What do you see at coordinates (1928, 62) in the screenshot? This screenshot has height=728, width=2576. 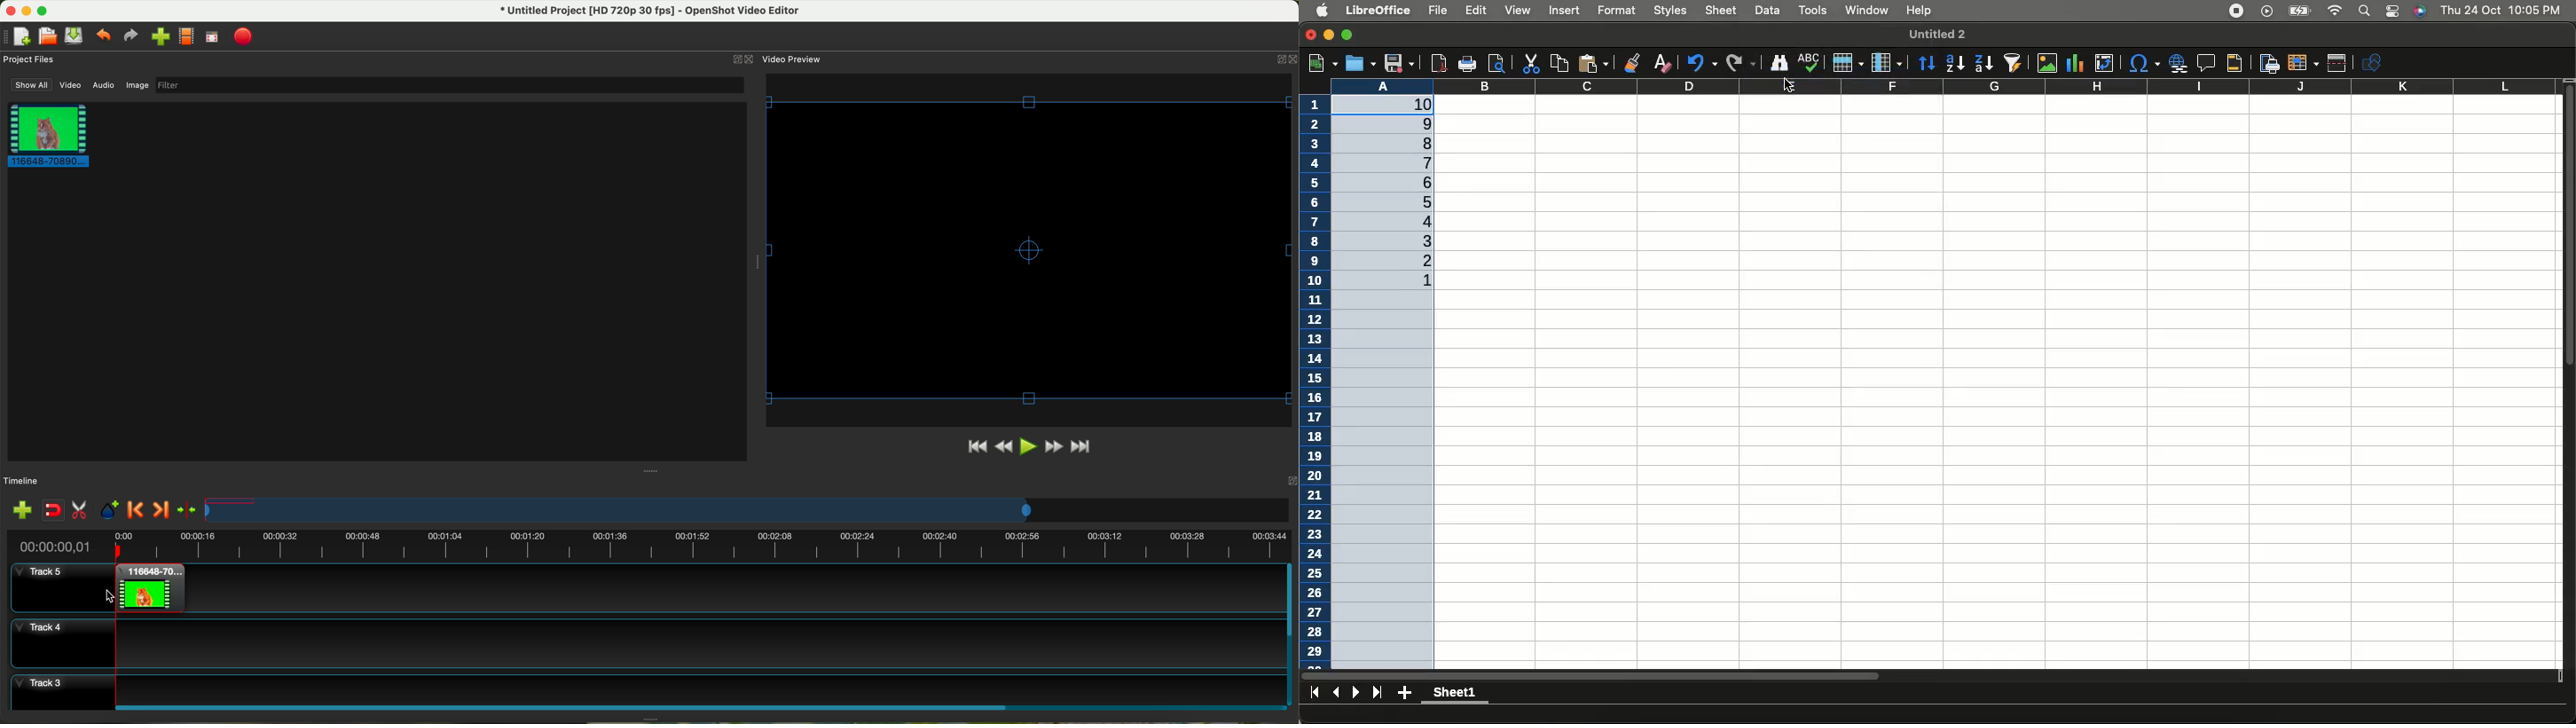 I see `Sort` at bounding box center [1928, 62].